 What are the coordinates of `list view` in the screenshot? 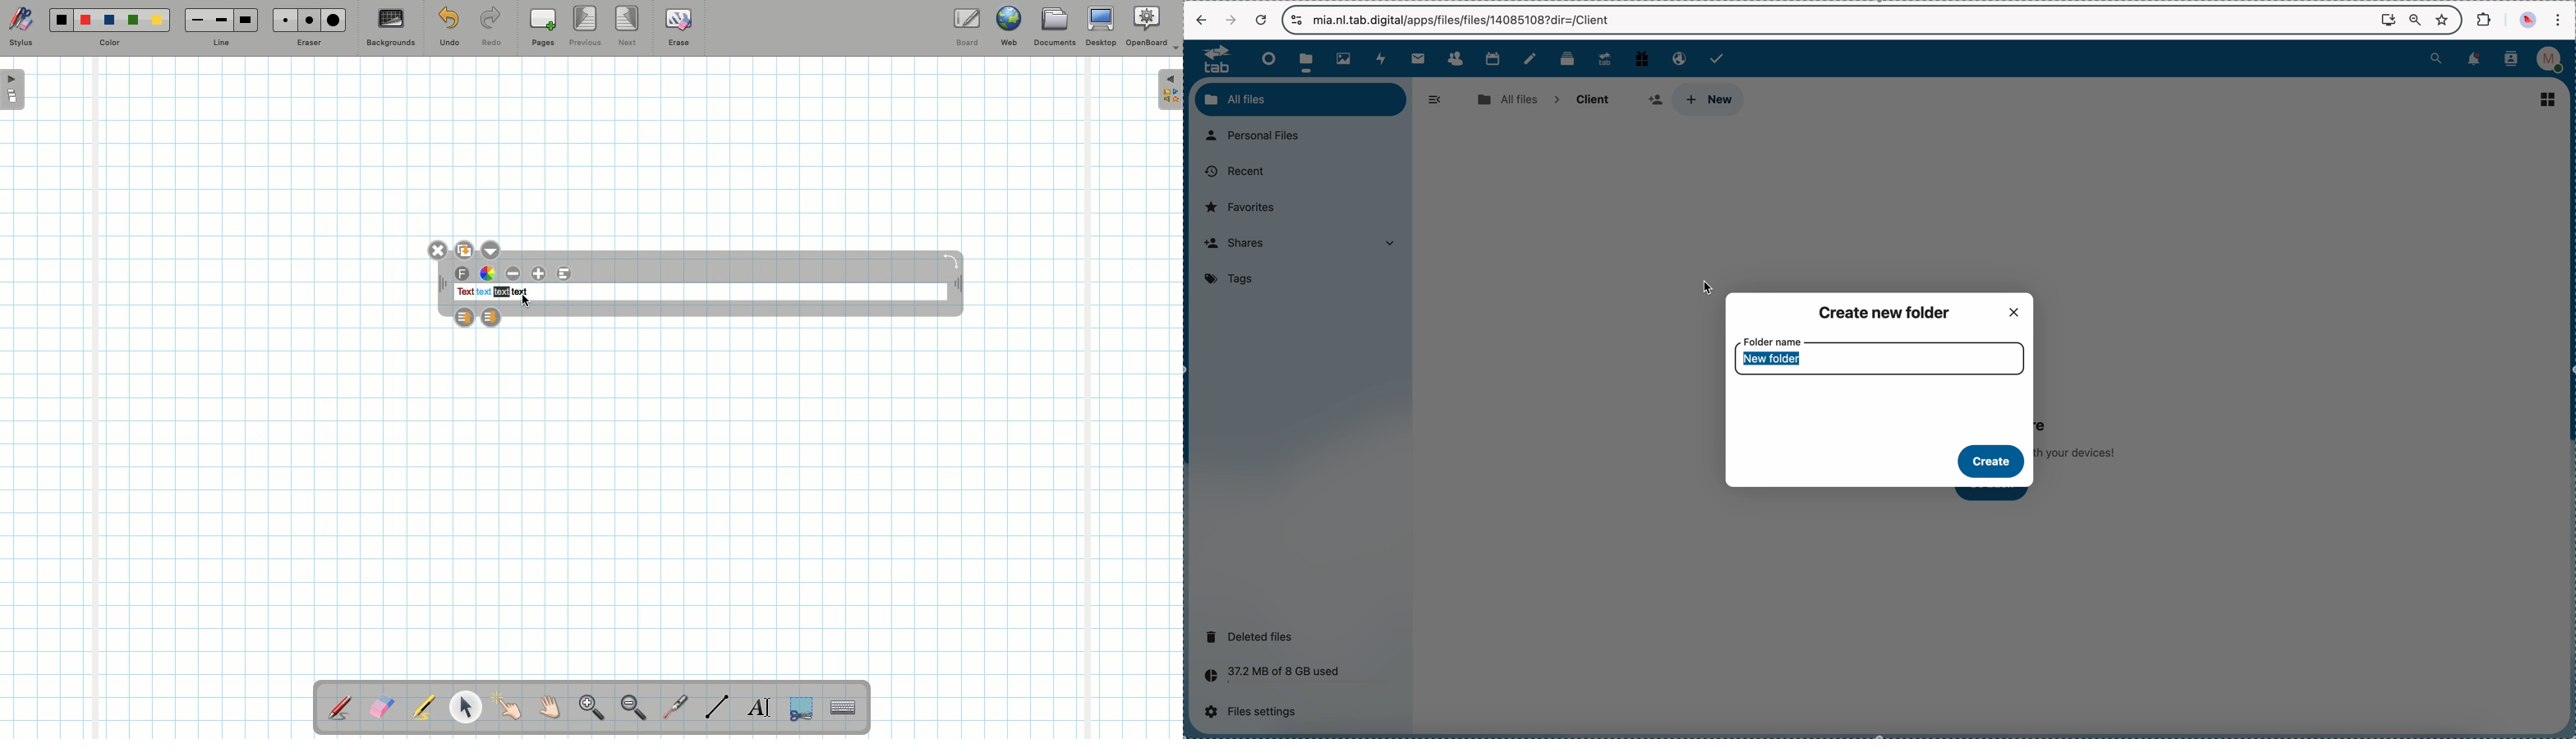 It's located at (2548, 98).